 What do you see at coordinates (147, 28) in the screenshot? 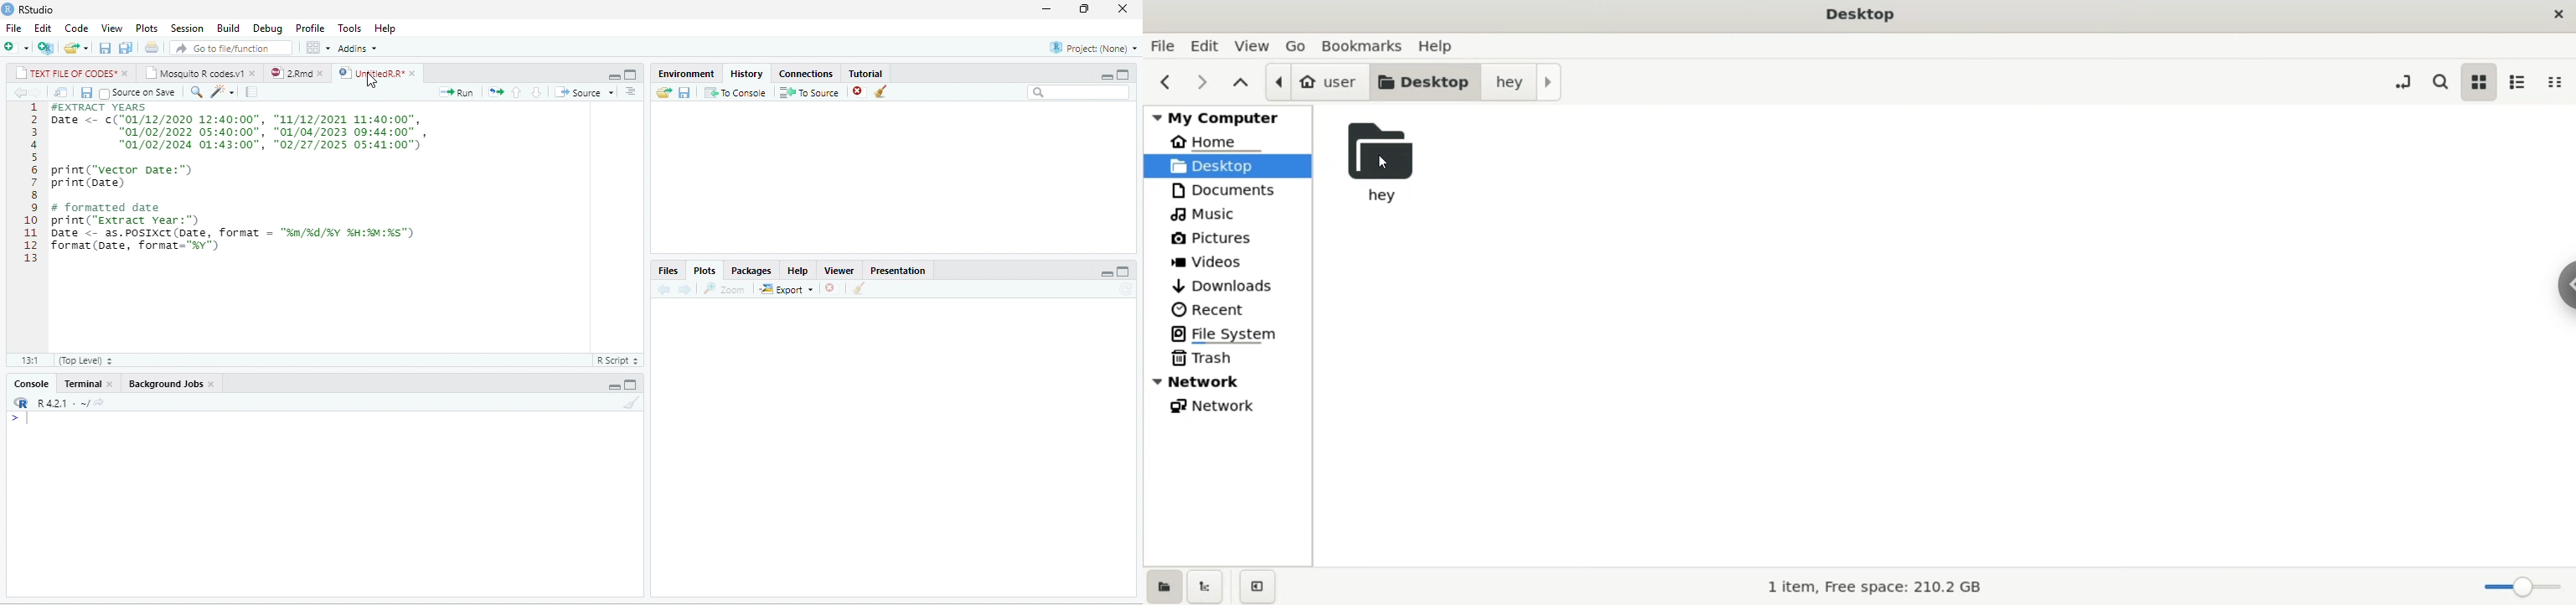
I see `Plots` at bounding box center [147, 28].